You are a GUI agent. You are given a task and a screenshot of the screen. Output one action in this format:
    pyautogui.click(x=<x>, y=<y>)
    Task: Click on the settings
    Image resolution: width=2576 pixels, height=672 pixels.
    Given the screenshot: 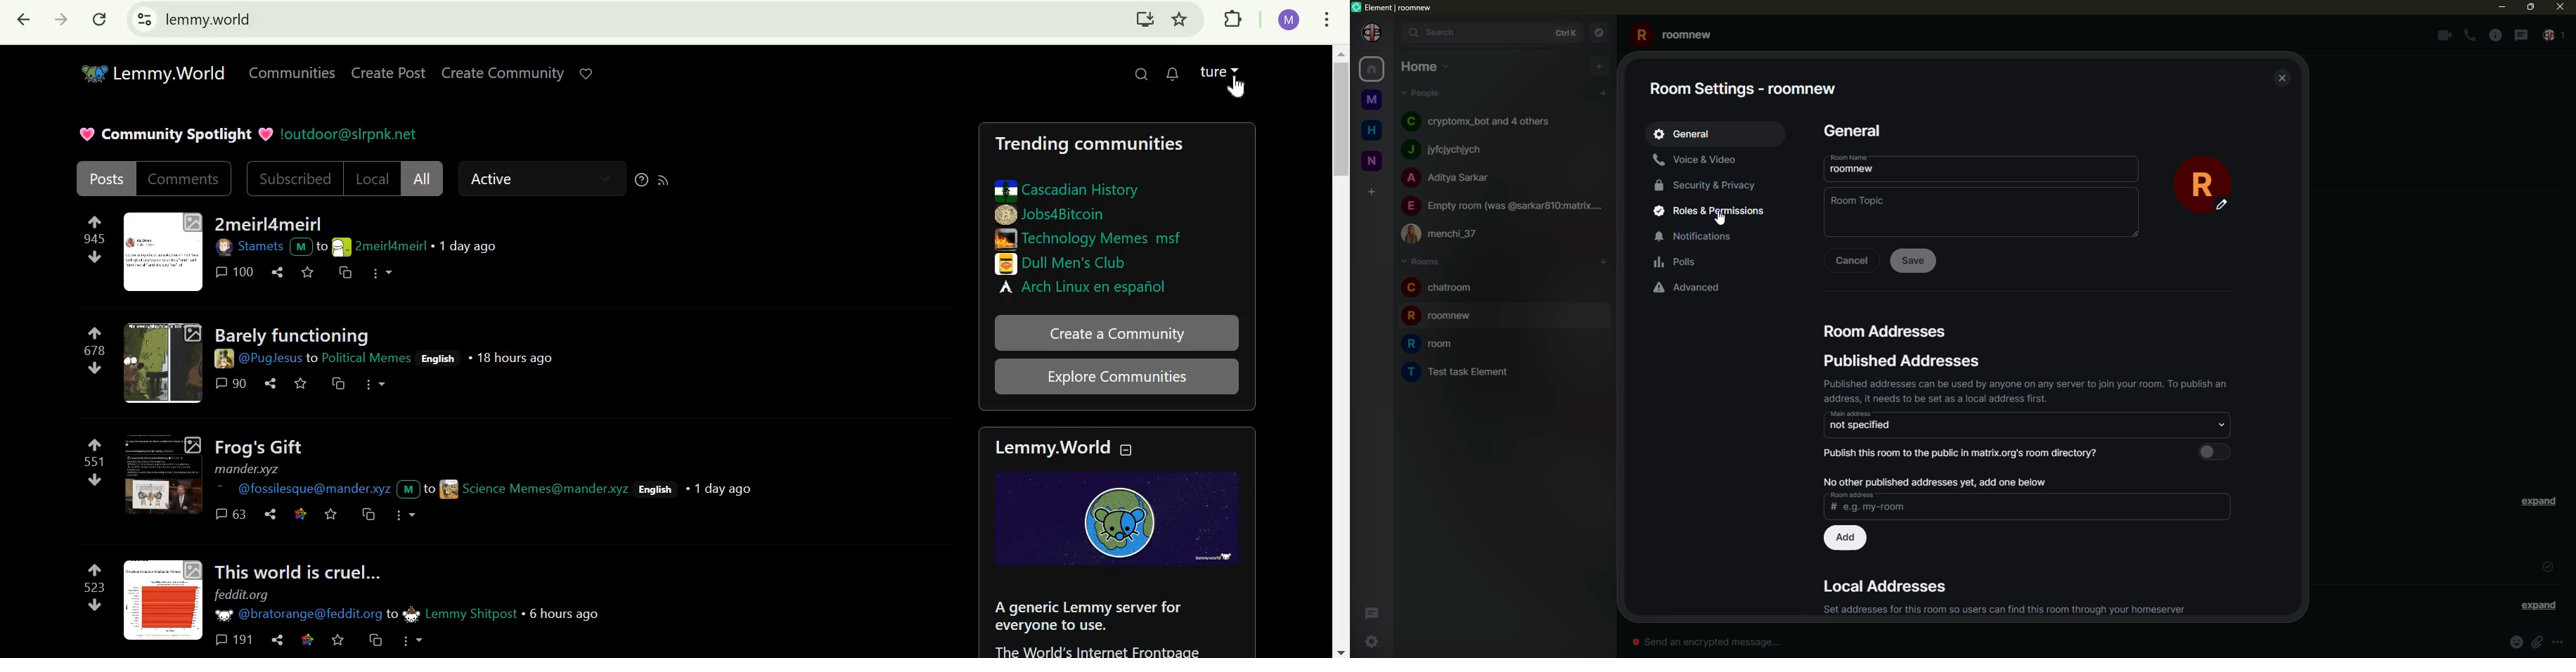 What is the action you would take?
    pyautogui.click(x=1371, y=641)
    